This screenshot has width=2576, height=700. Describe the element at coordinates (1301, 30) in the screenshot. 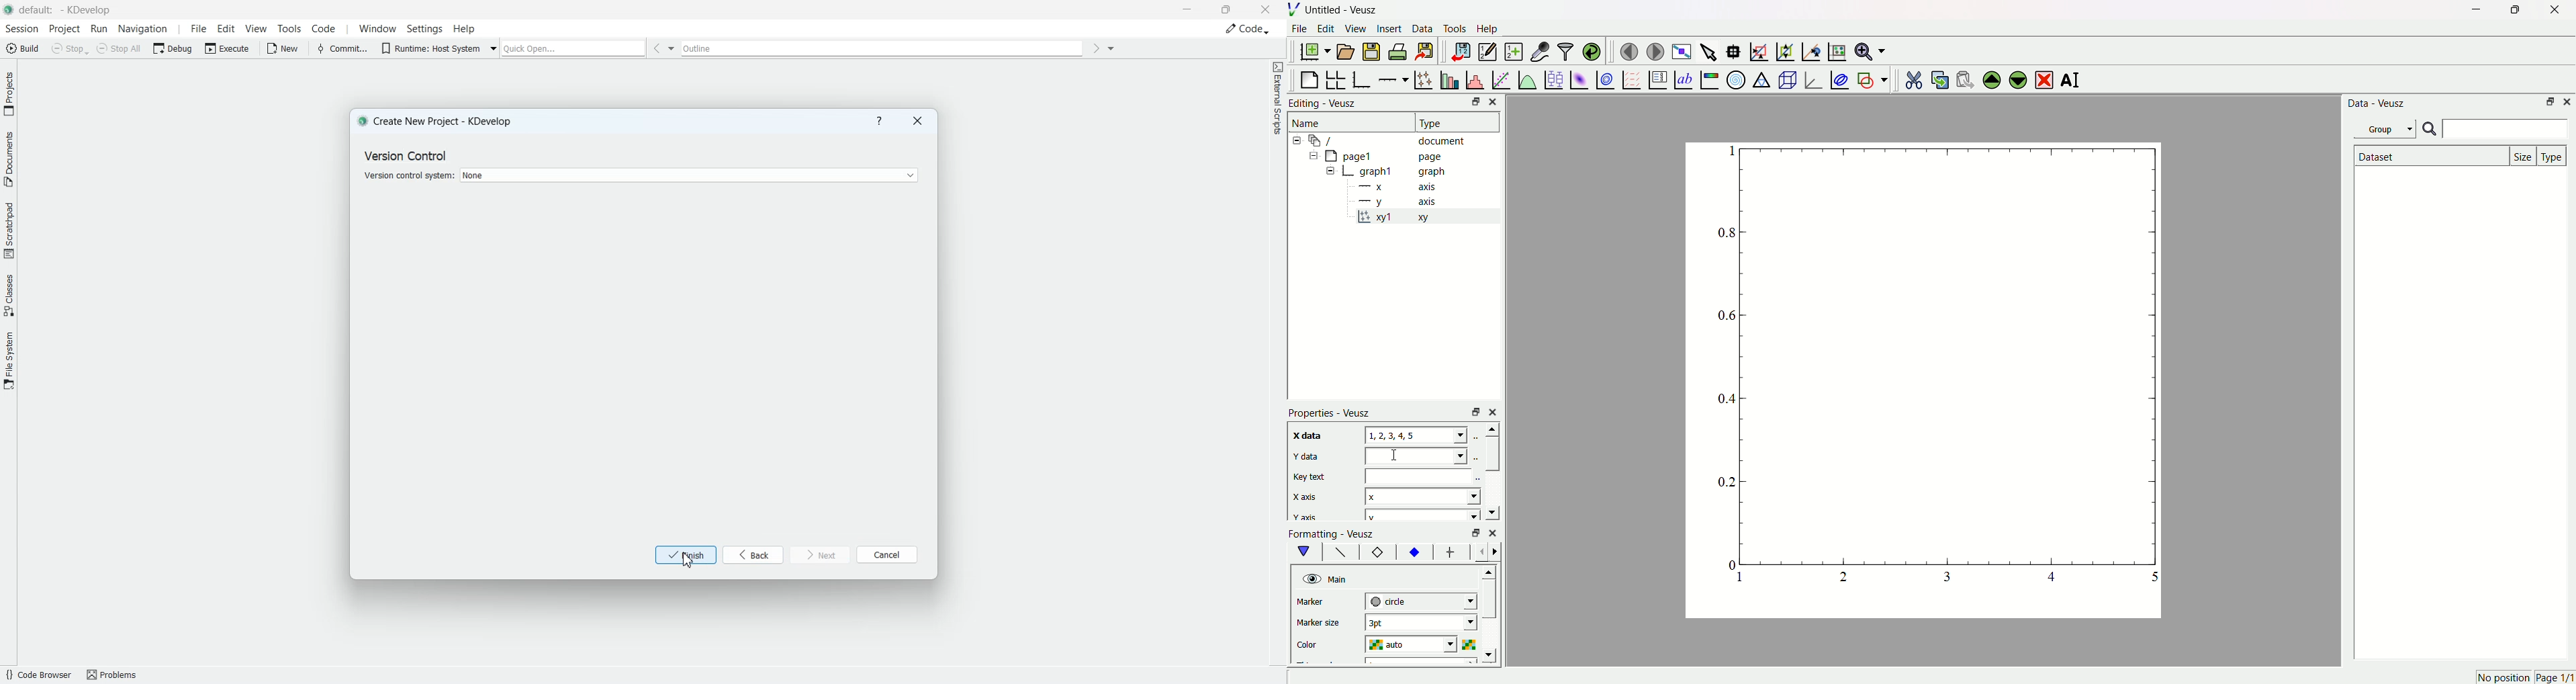

I see `File` at that location.